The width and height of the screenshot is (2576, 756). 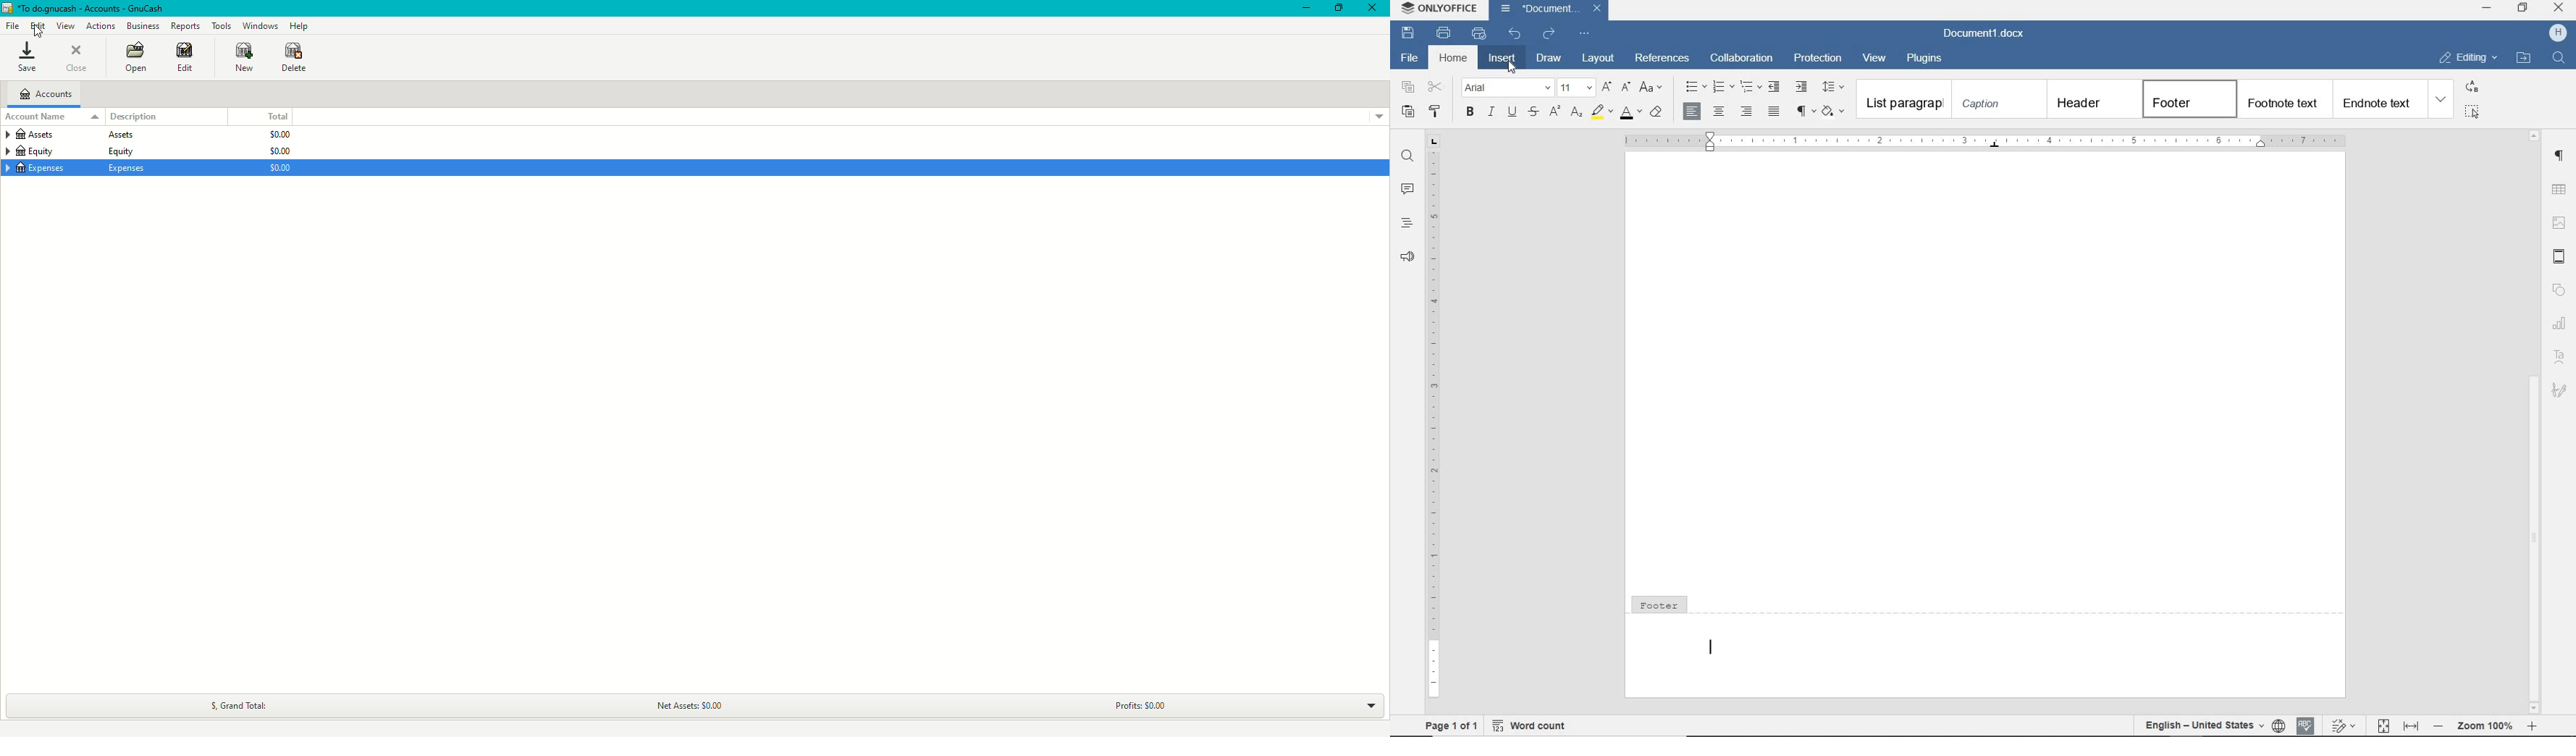 I want to click on SUPERSCRIPT, so click(x=1552, y=112).